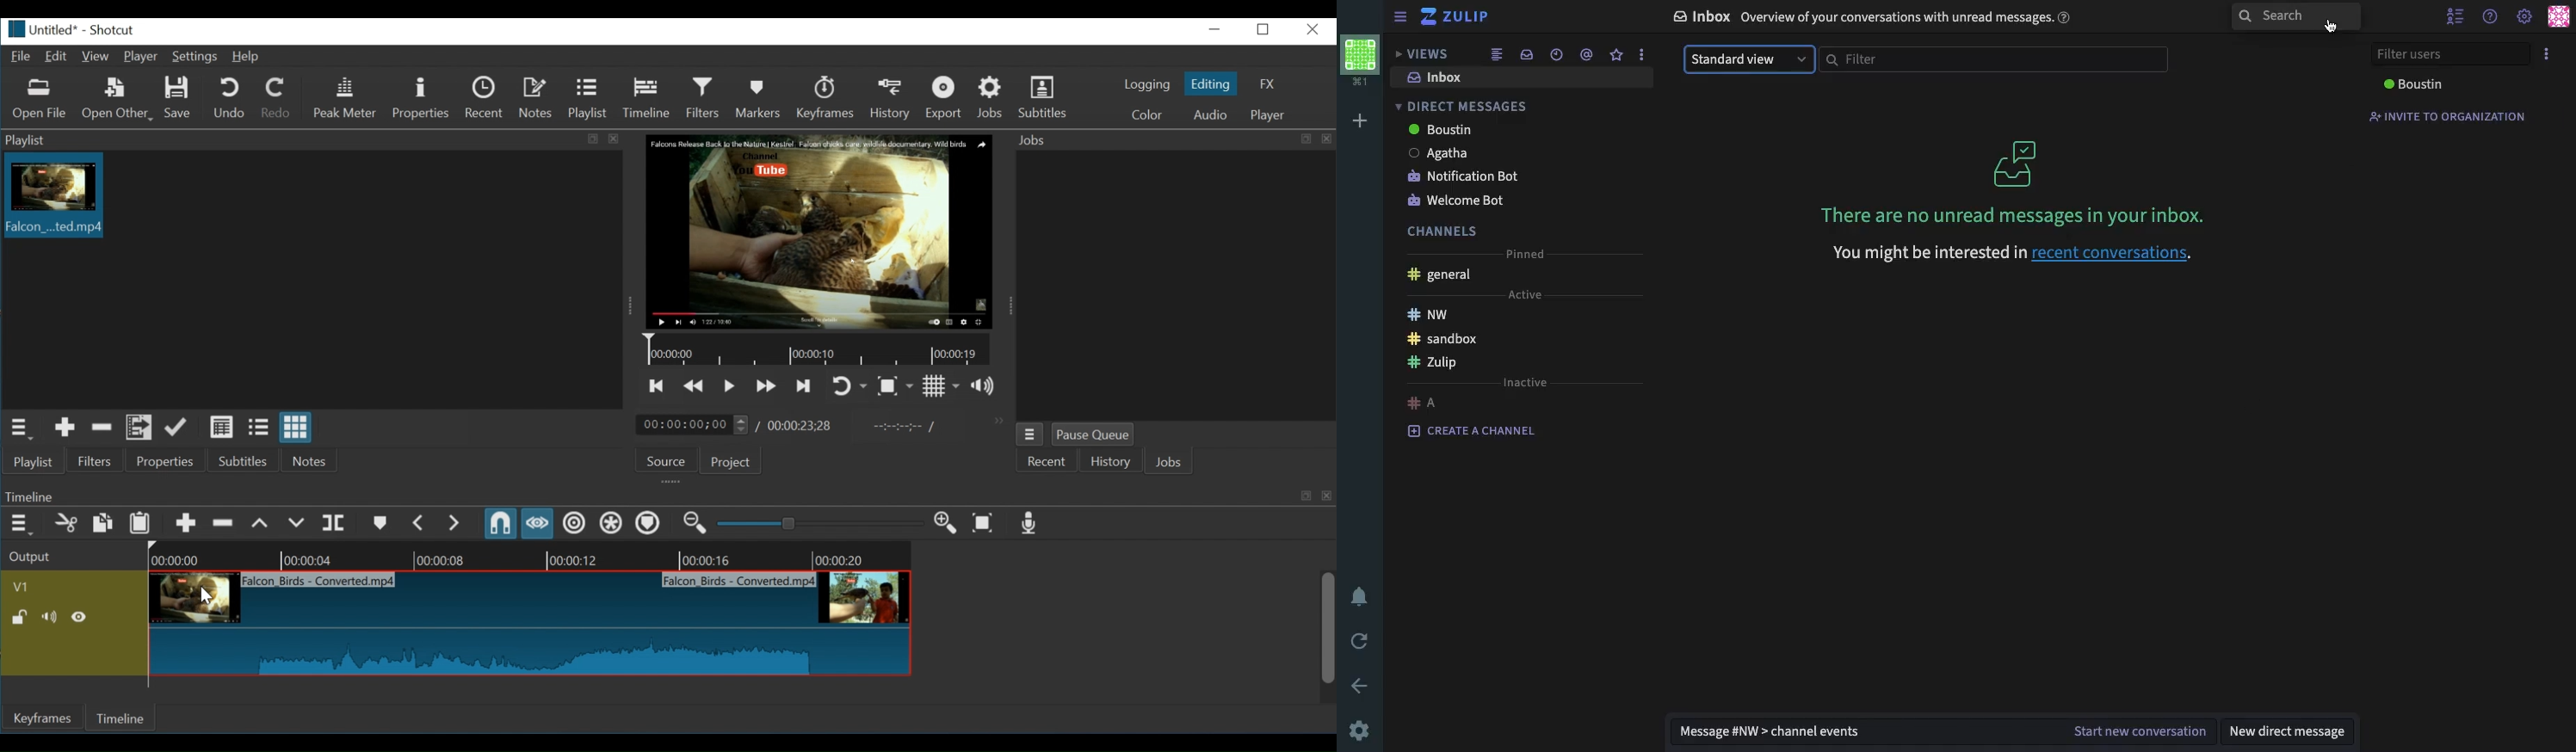  What do you see at coordinates (348, 97) in the screenshot?
I see `Peak Meter` at bounding box center [348, 97].